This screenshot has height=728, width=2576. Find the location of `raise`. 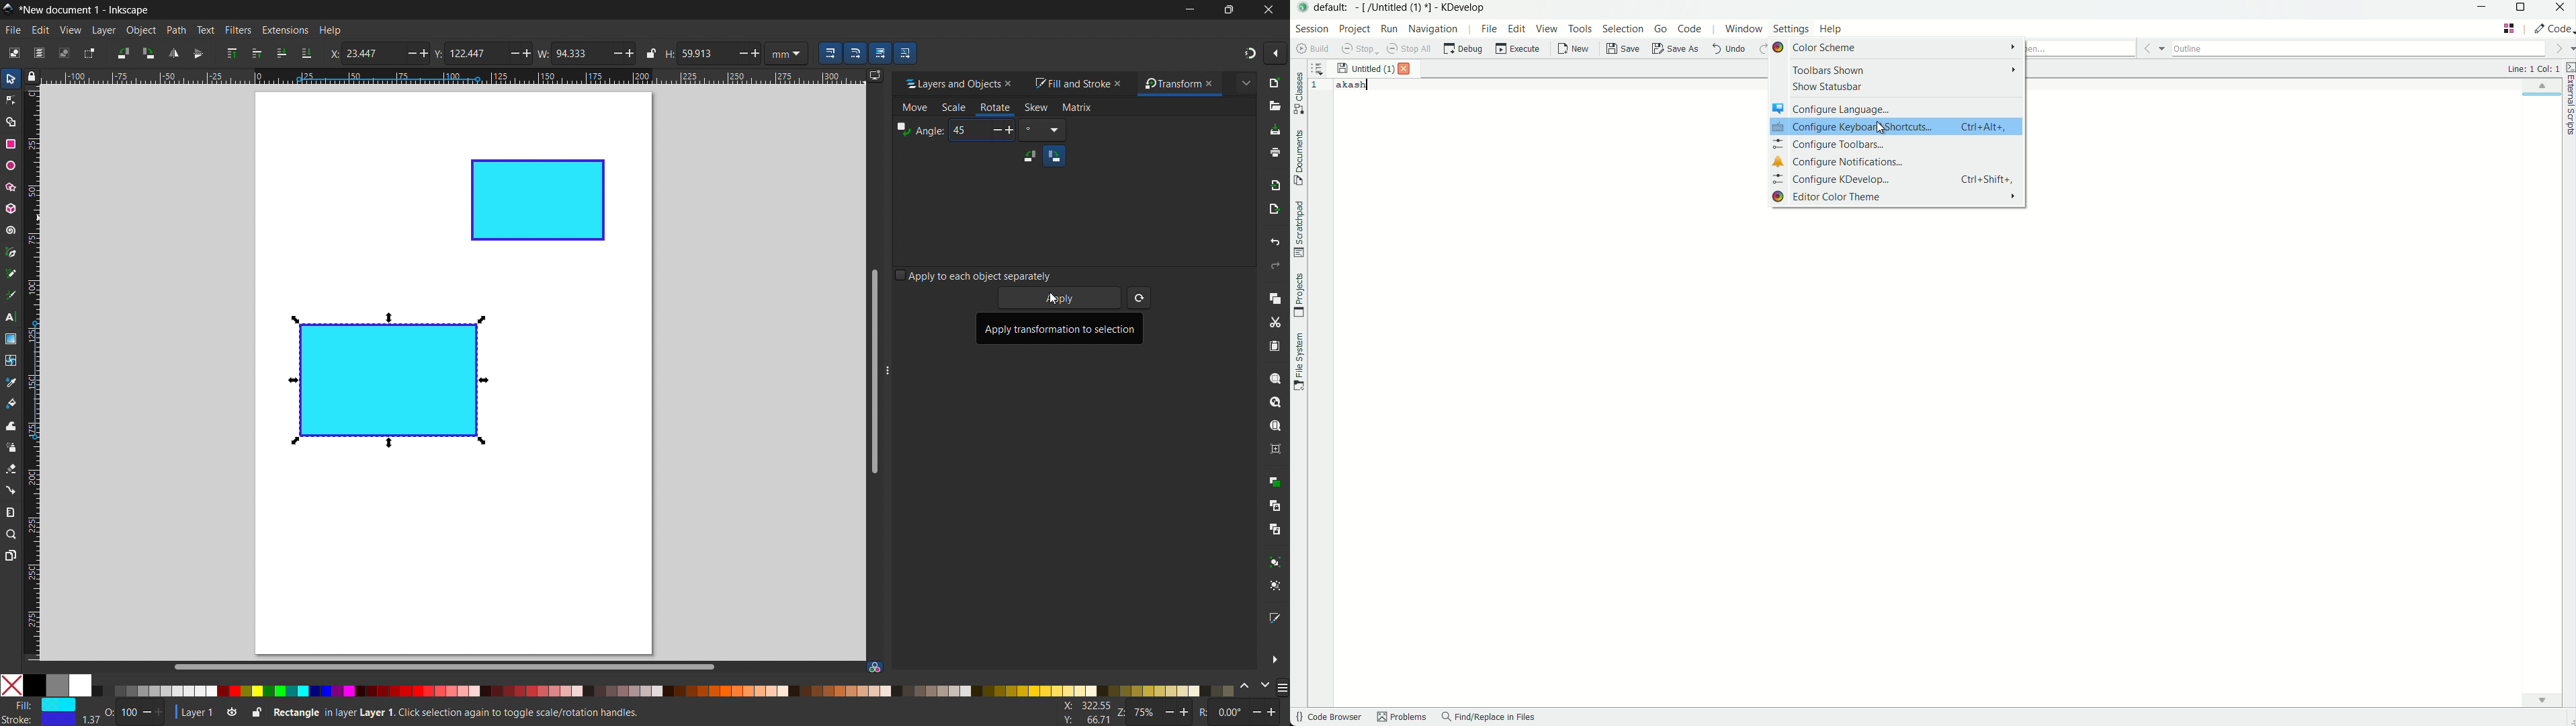

raise is located at coordinates (257, 53).